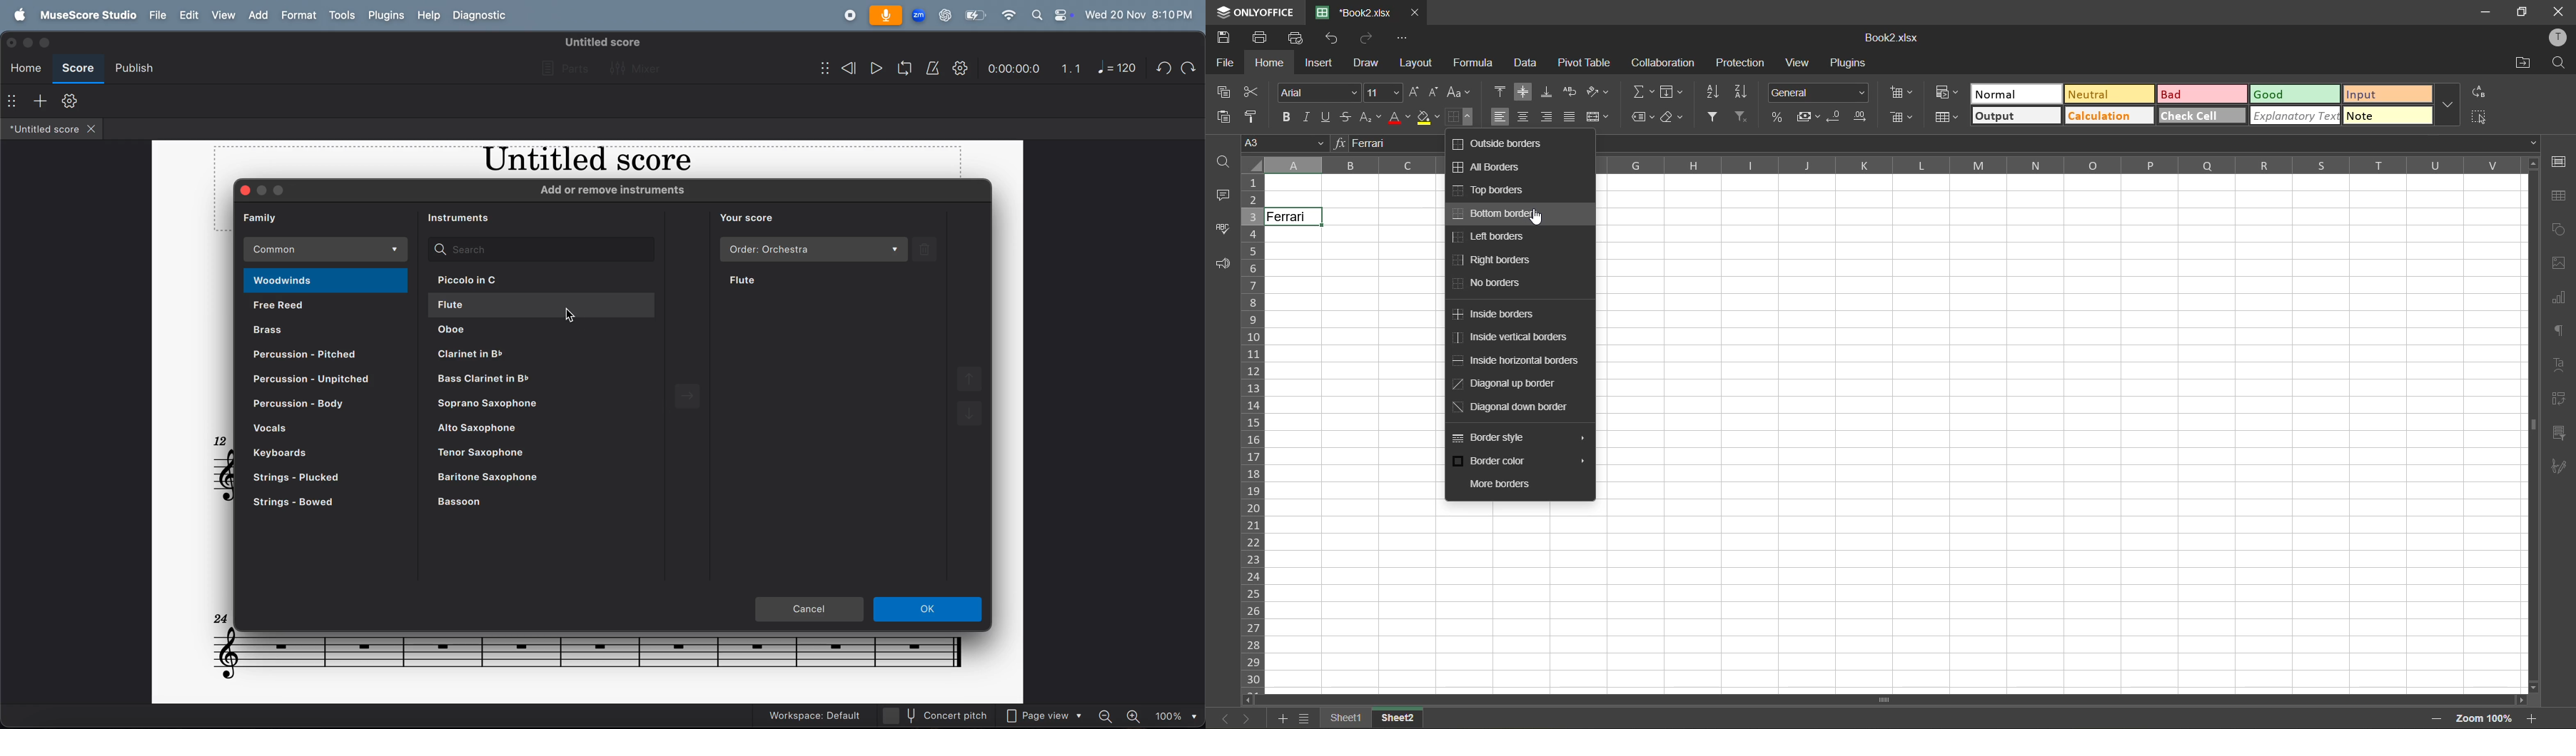 Image resolution: width=2576 pixels, height=756 pixels. I want to click on print, so click(1263, 38).